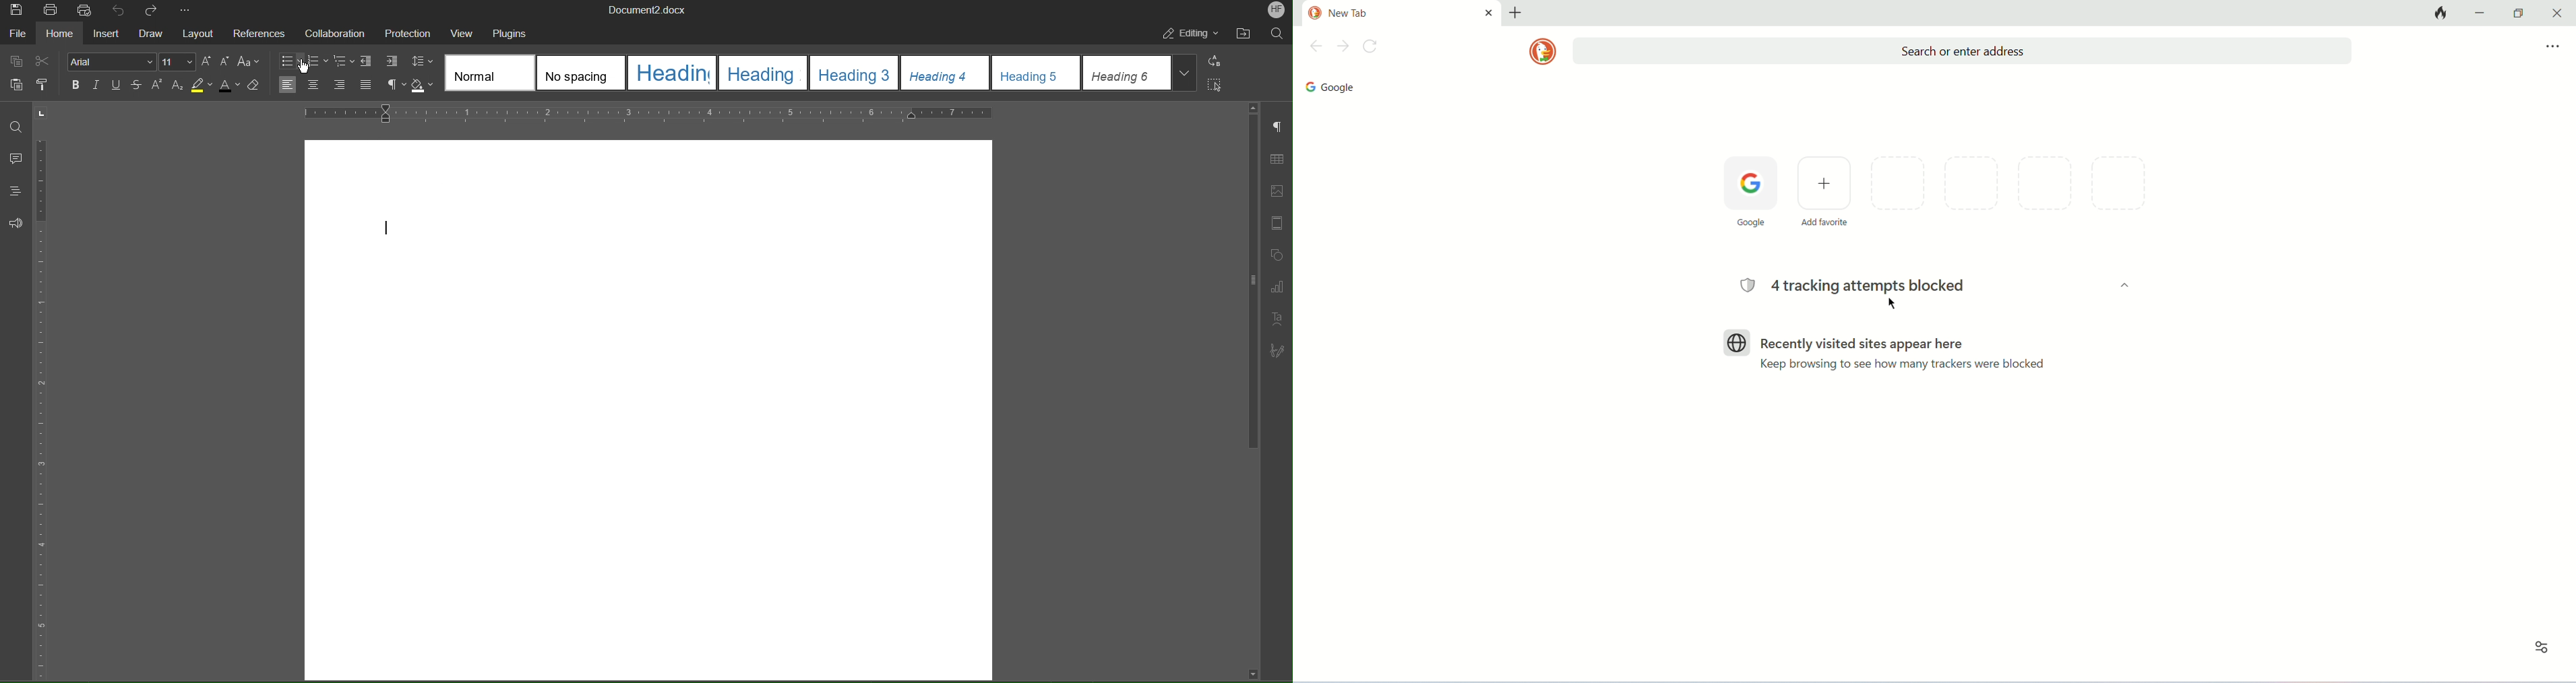 This screenshot has height=700, width=2576. What do you see at coordinates (19, 35) in the screenshot?
I see `File` at bounding box center [19, 35].